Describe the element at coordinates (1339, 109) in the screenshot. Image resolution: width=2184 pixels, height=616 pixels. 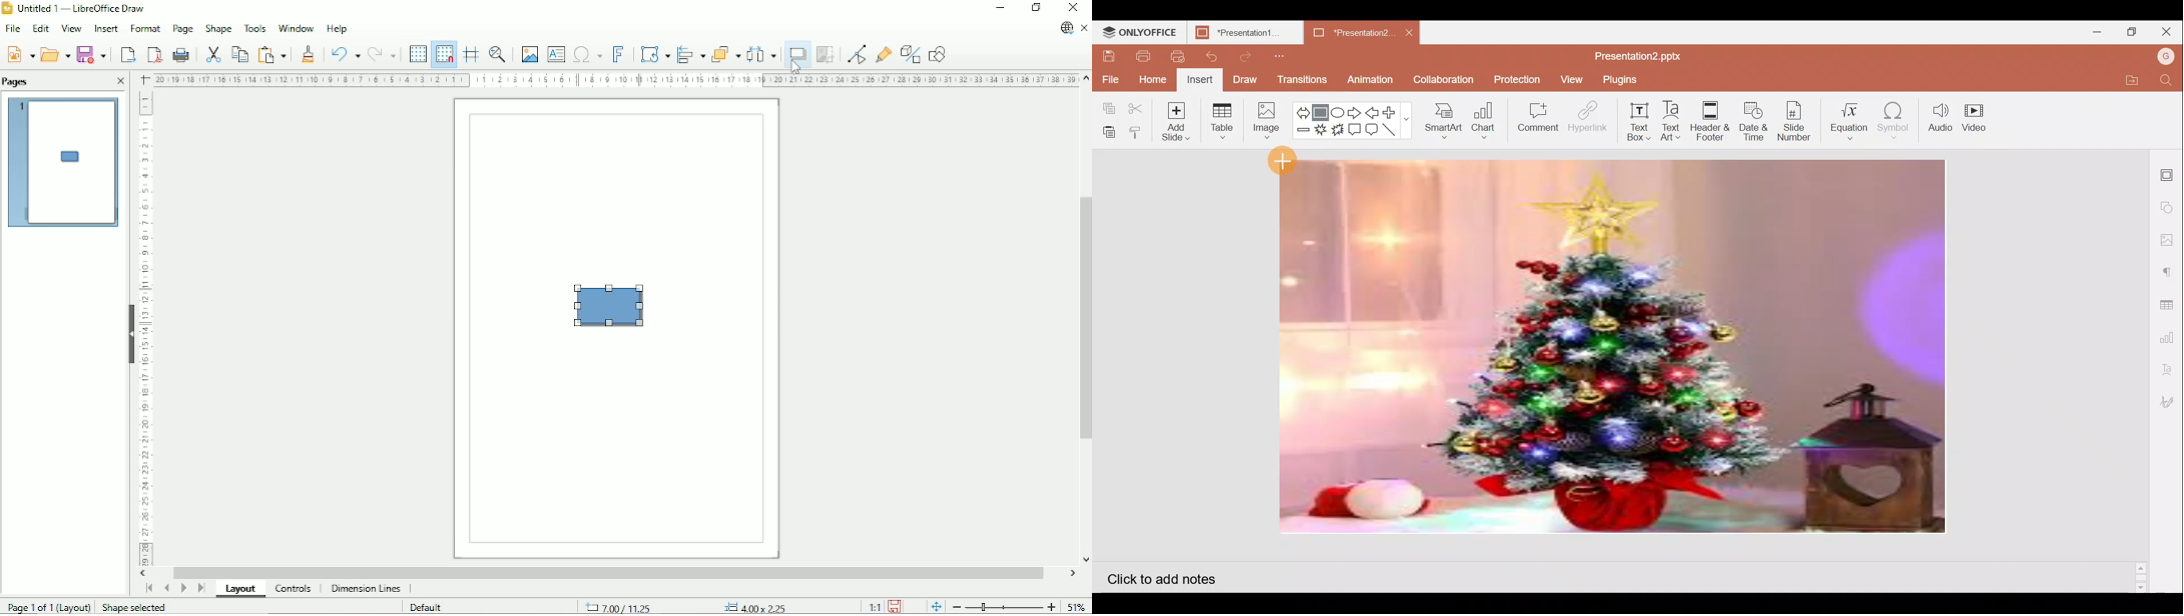
I see `Ellipse` at that location.